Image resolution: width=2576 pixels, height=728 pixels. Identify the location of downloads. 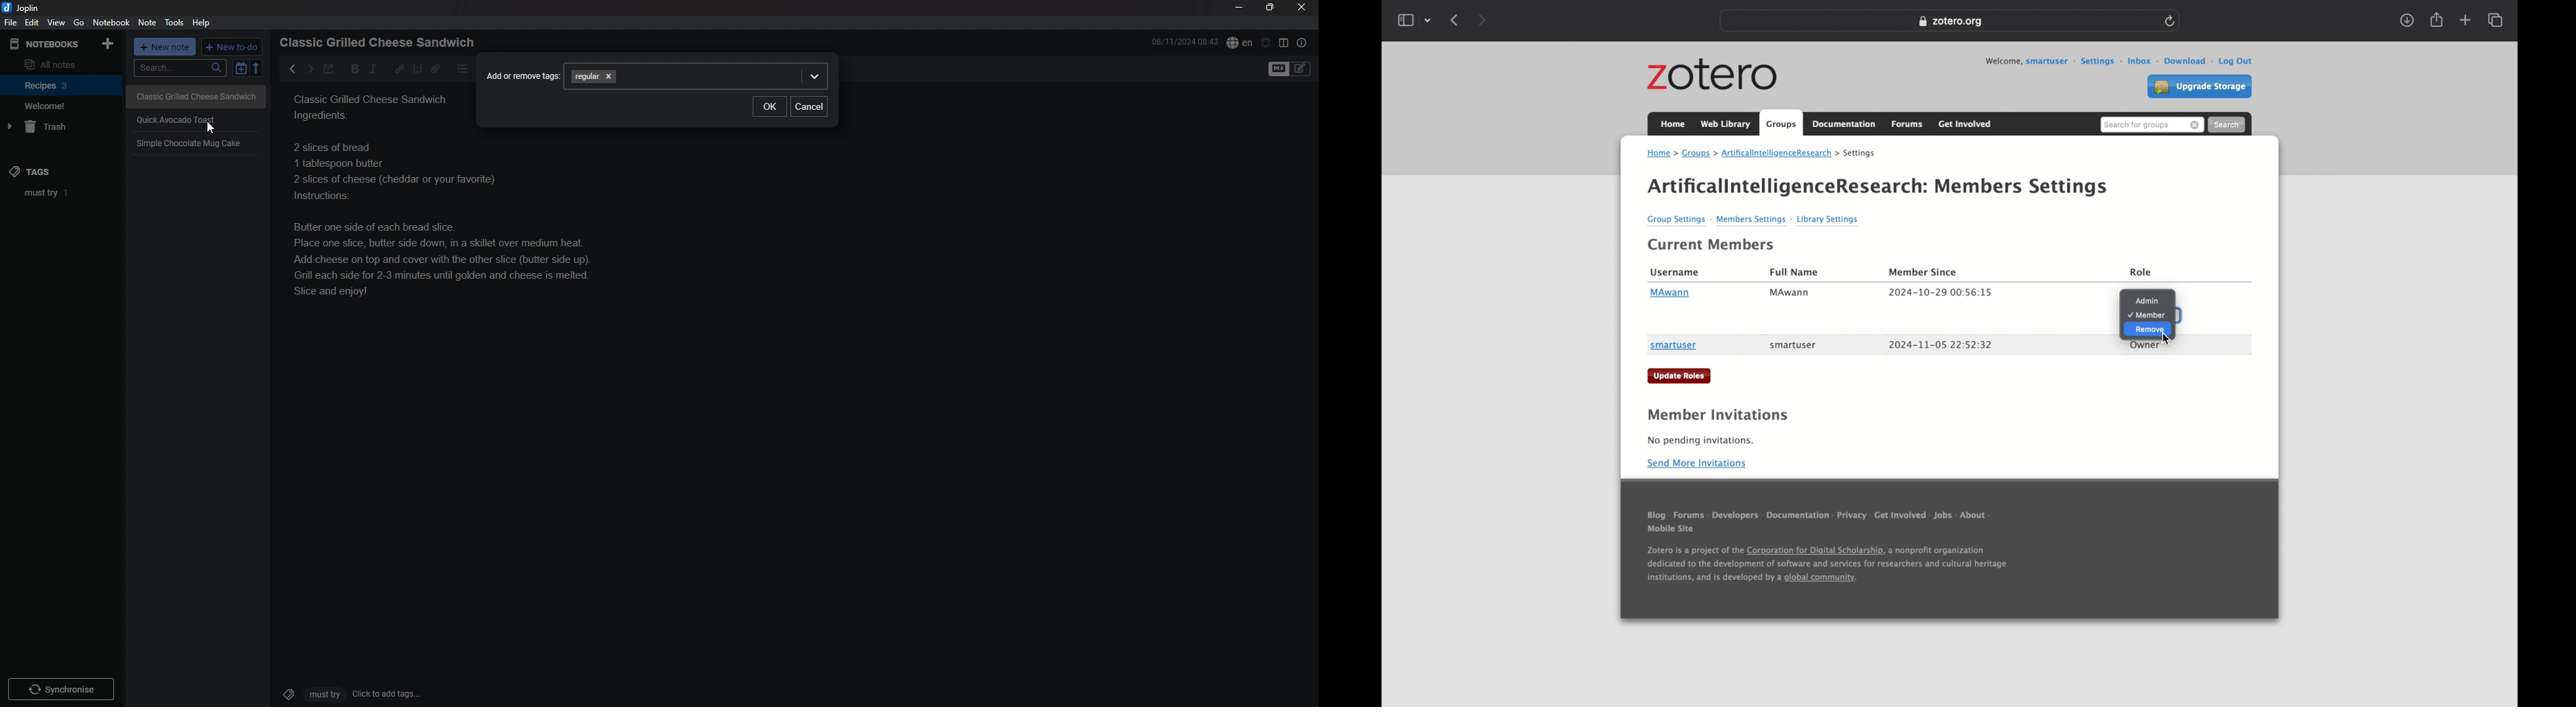
(2408, 20).